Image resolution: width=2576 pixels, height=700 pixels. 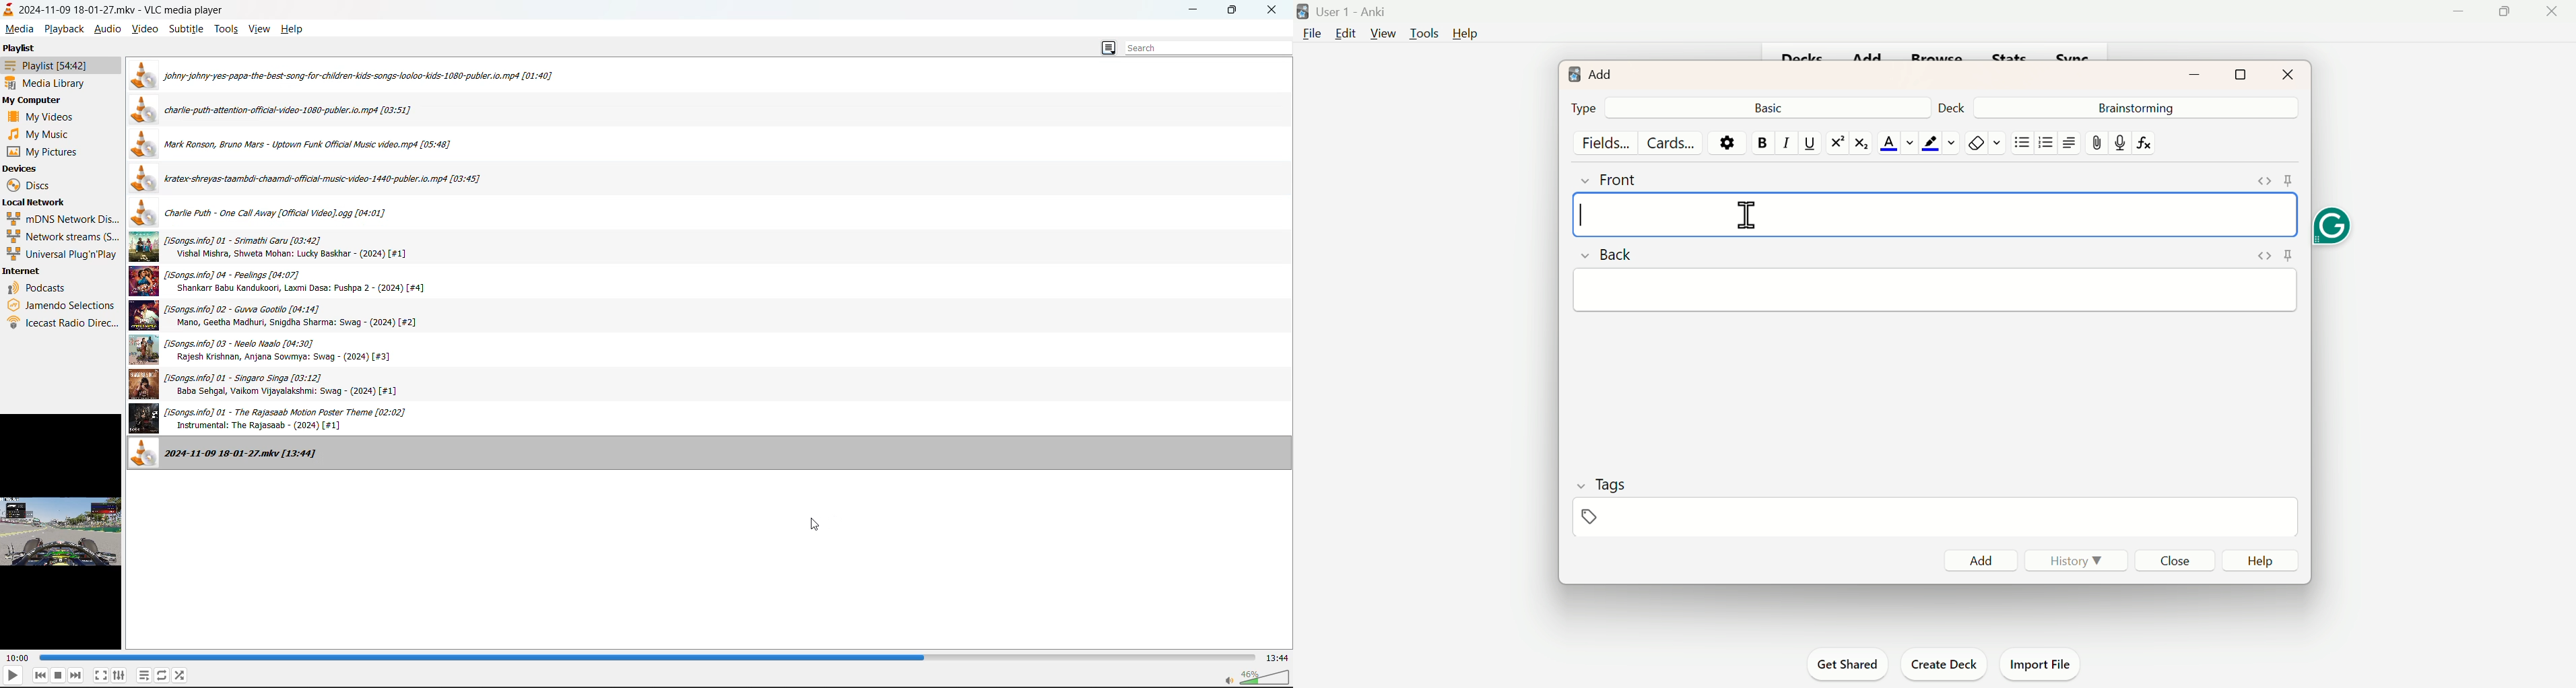 I want to click on playlist, so click(x=24, y=48).